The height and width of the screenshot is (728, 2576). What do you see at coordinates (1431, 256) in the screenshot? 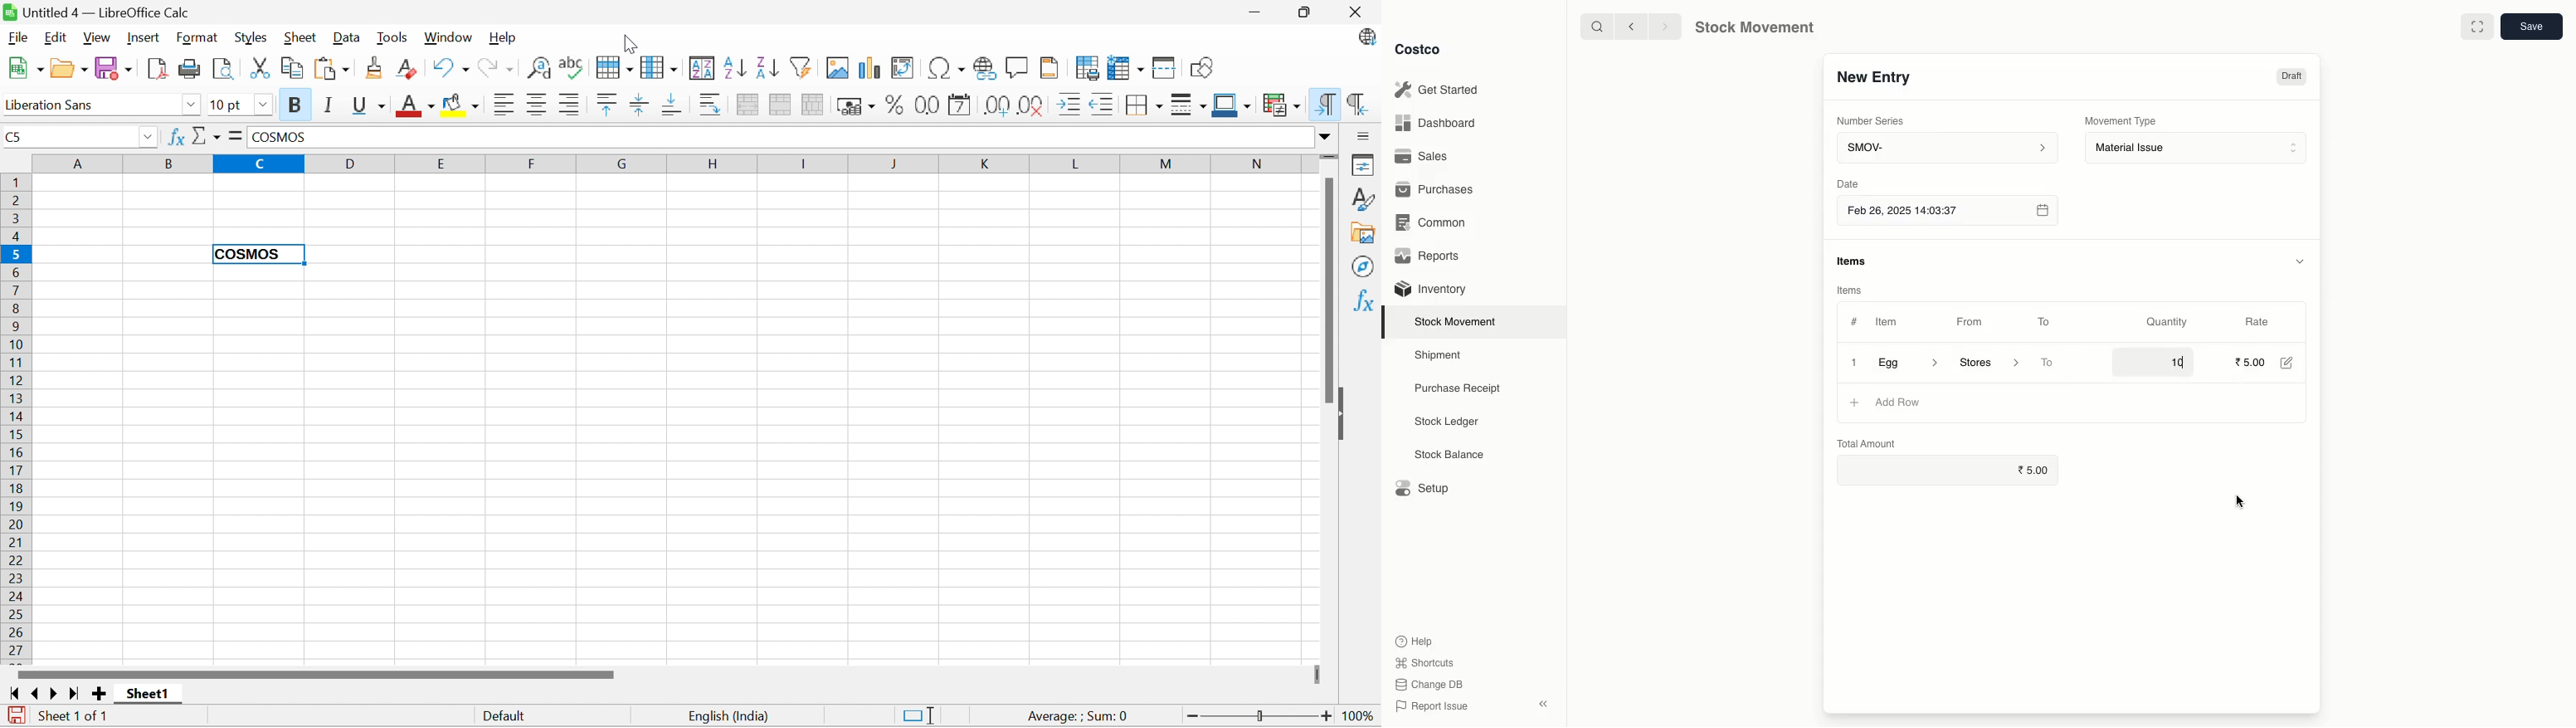
I see `Reports` at bounding box center [1431, 256].